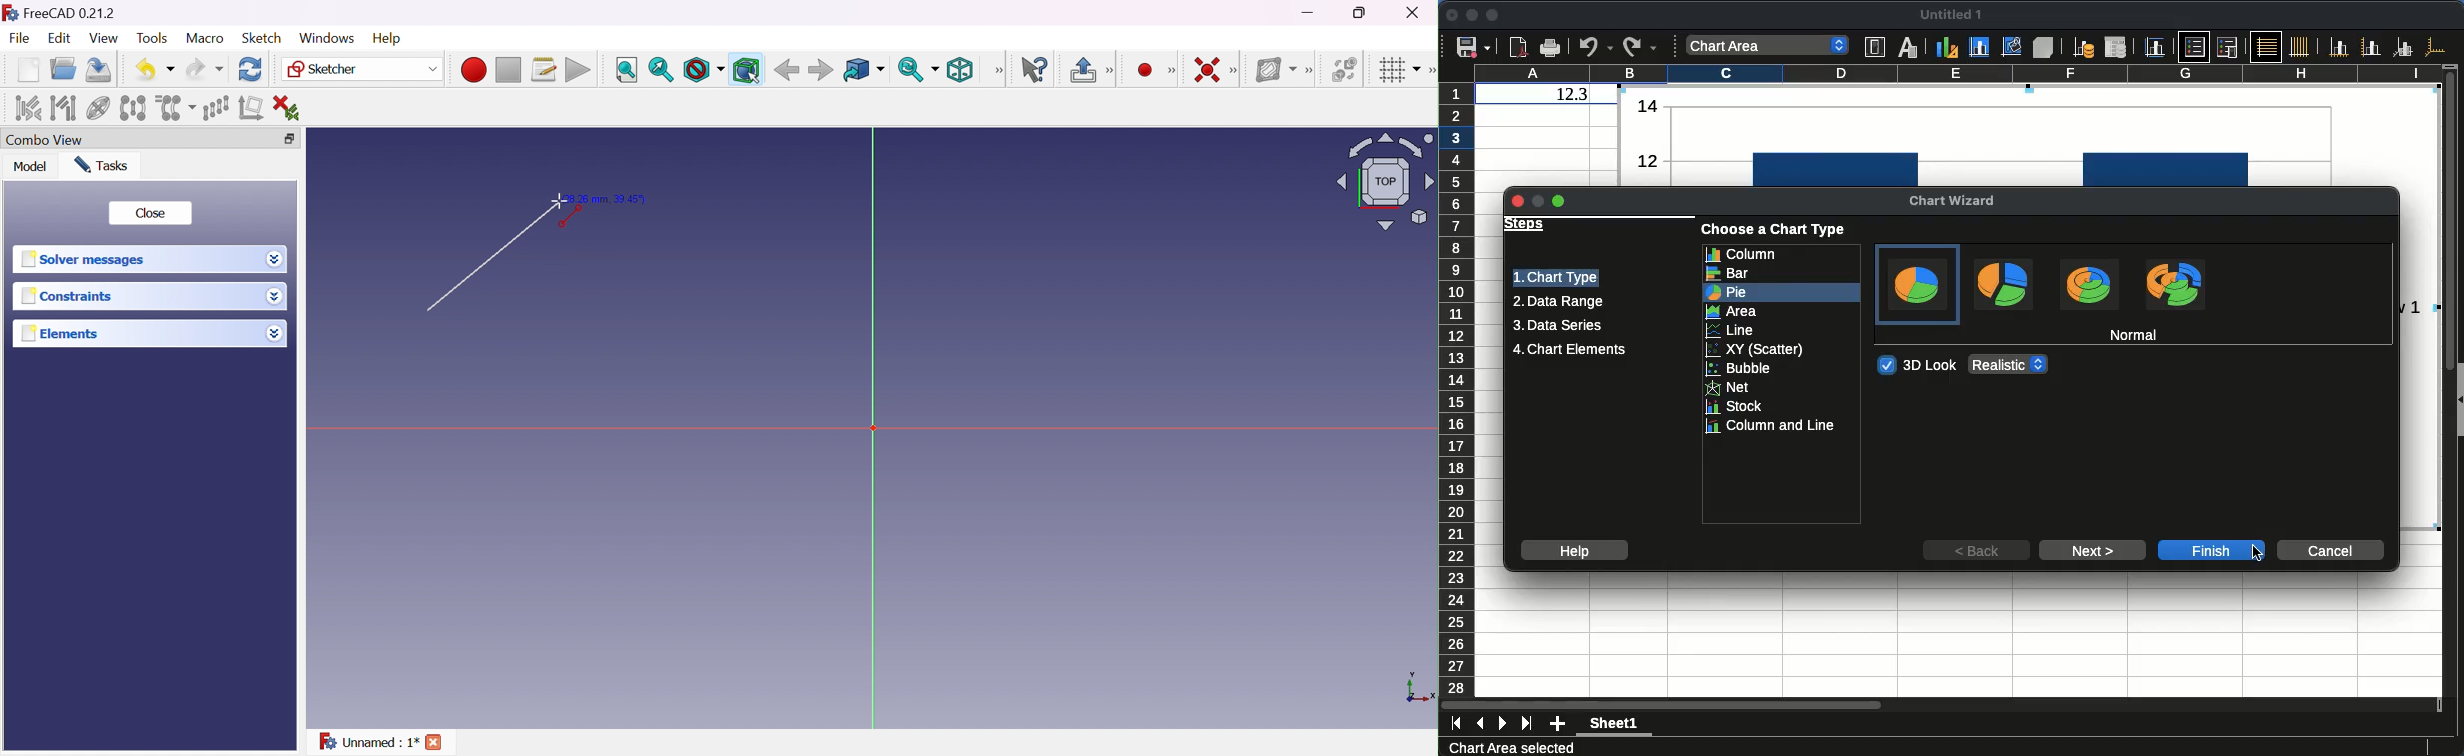  Describe the element at coordinates (214, 107) in the screenshot. I see `Rectangular array` at that location.